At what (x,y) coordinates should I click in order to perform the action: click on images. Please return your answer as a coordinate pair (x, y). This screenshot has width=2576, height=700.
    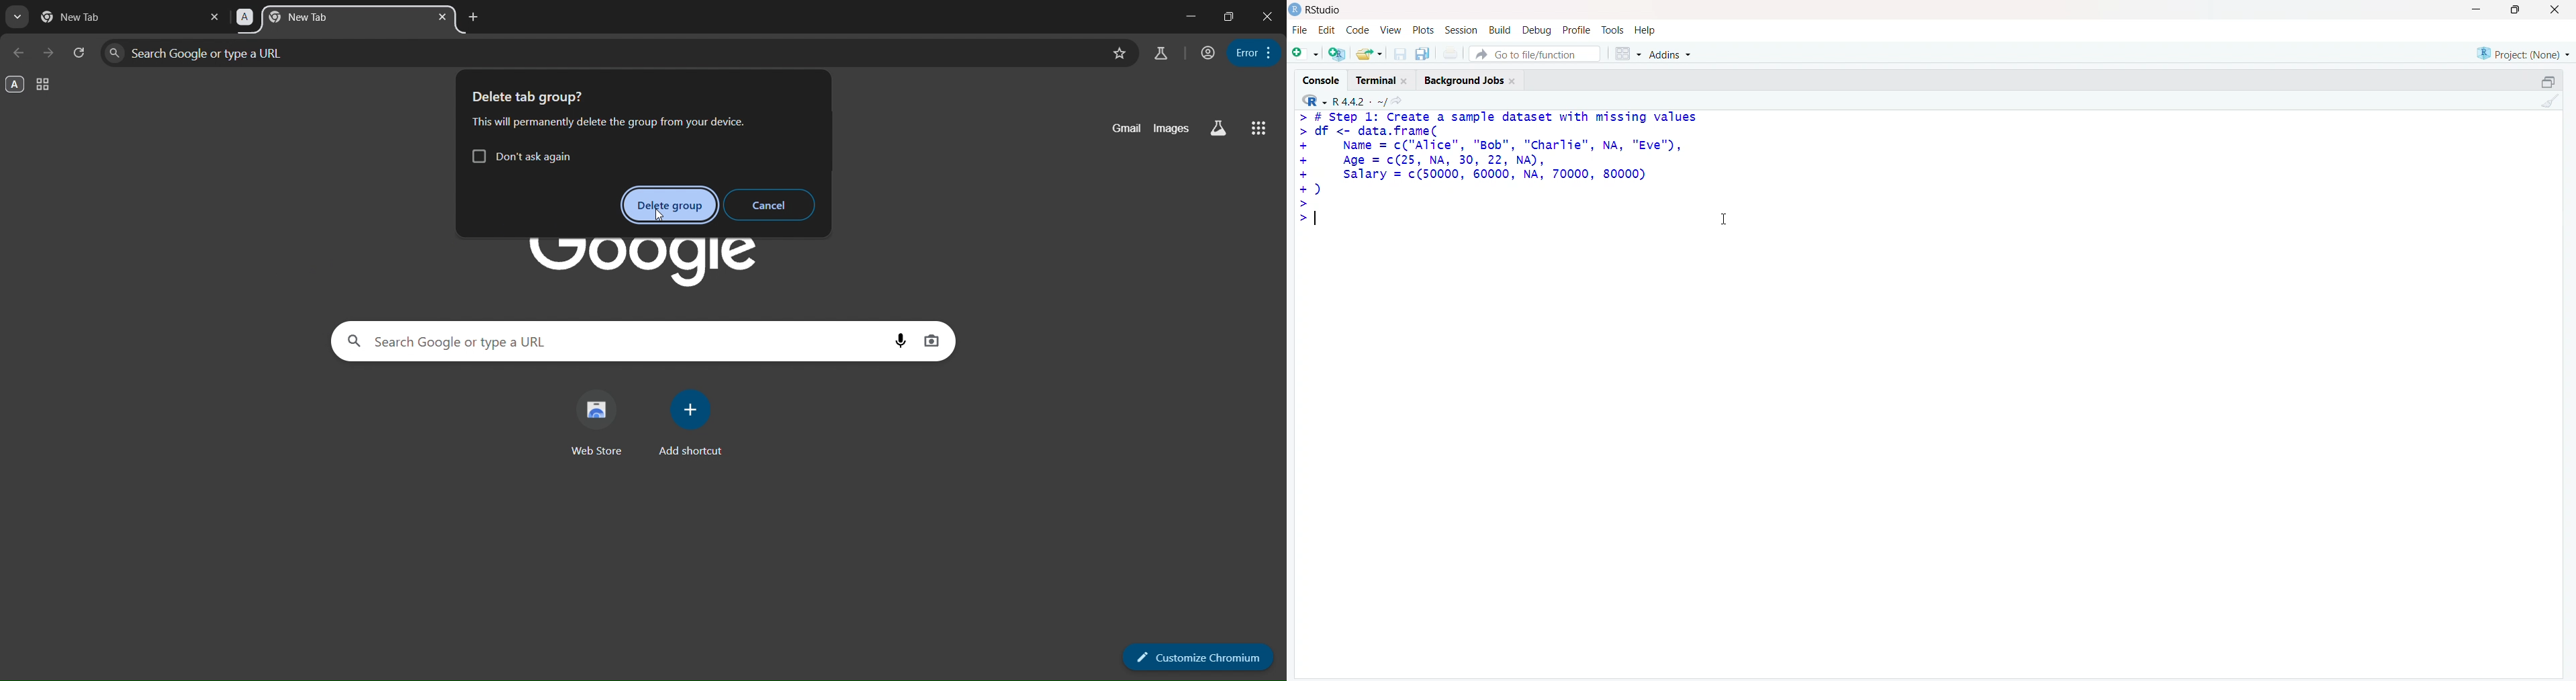
    Looking at the image, I should click on (1171, 129).